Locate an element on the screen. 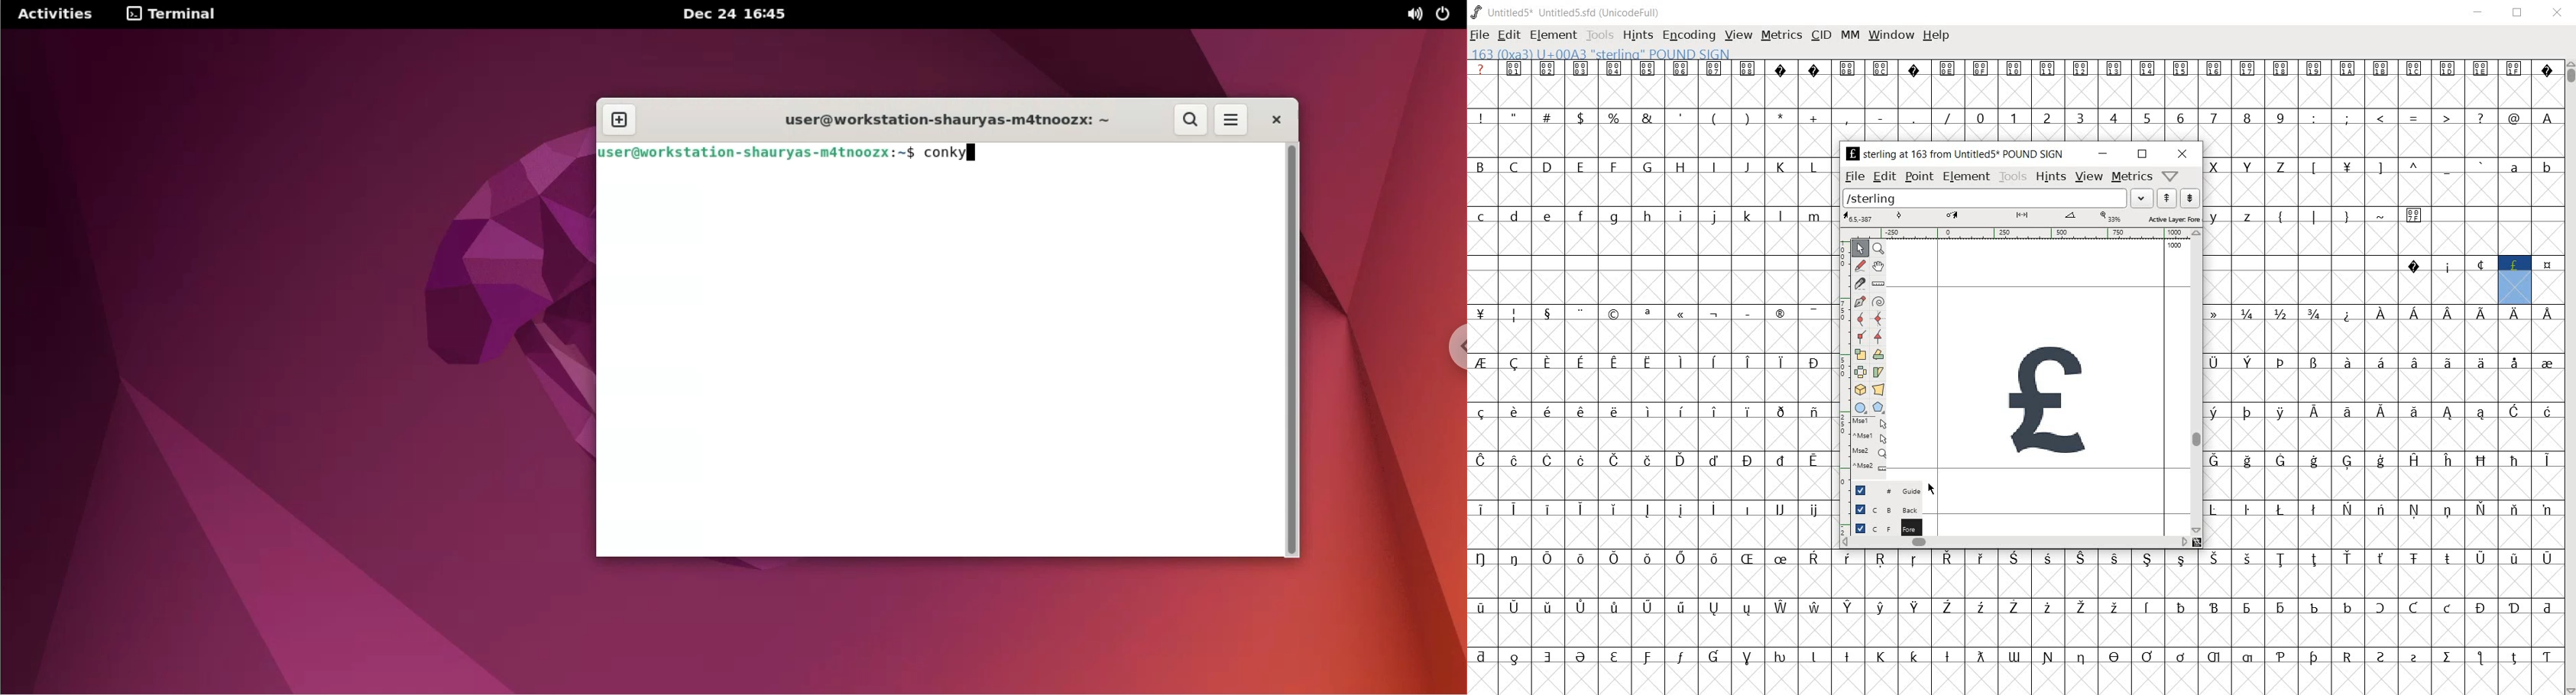 This screenshot has height=700, width=2576. Symbol is located at coordinates (2481, 460).